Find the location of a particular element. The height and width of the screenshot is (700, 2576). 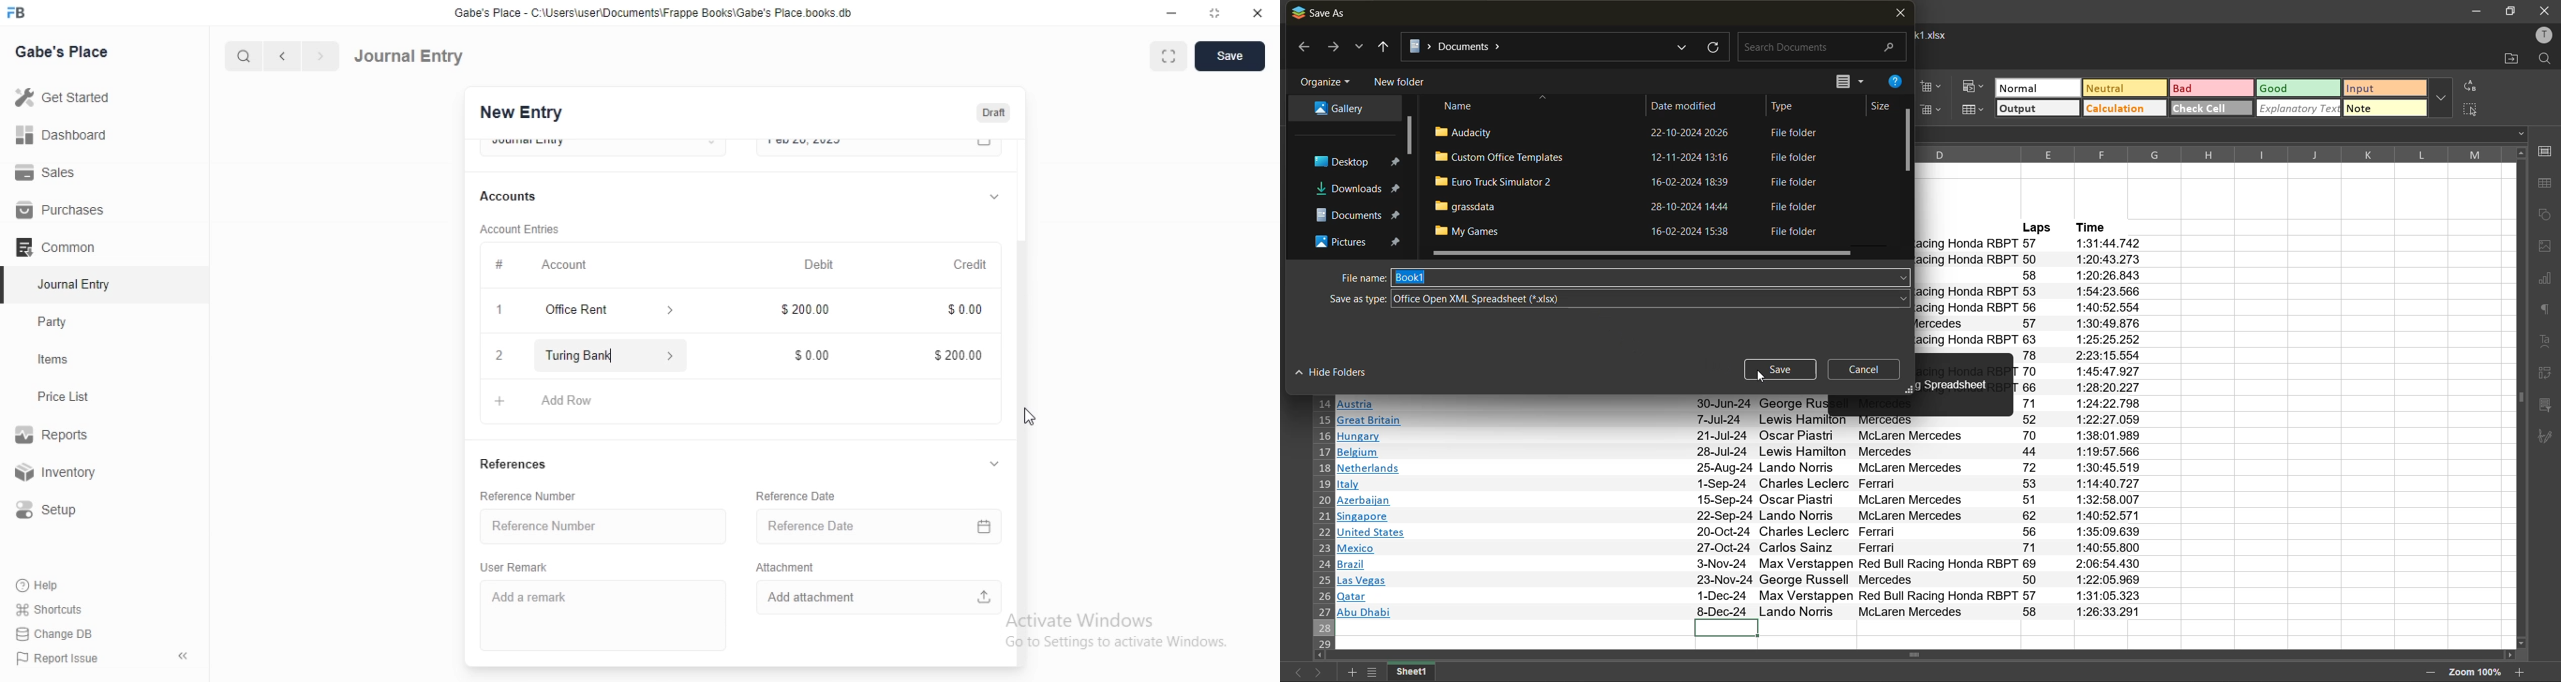

Account is located at coordinates (566, 263).